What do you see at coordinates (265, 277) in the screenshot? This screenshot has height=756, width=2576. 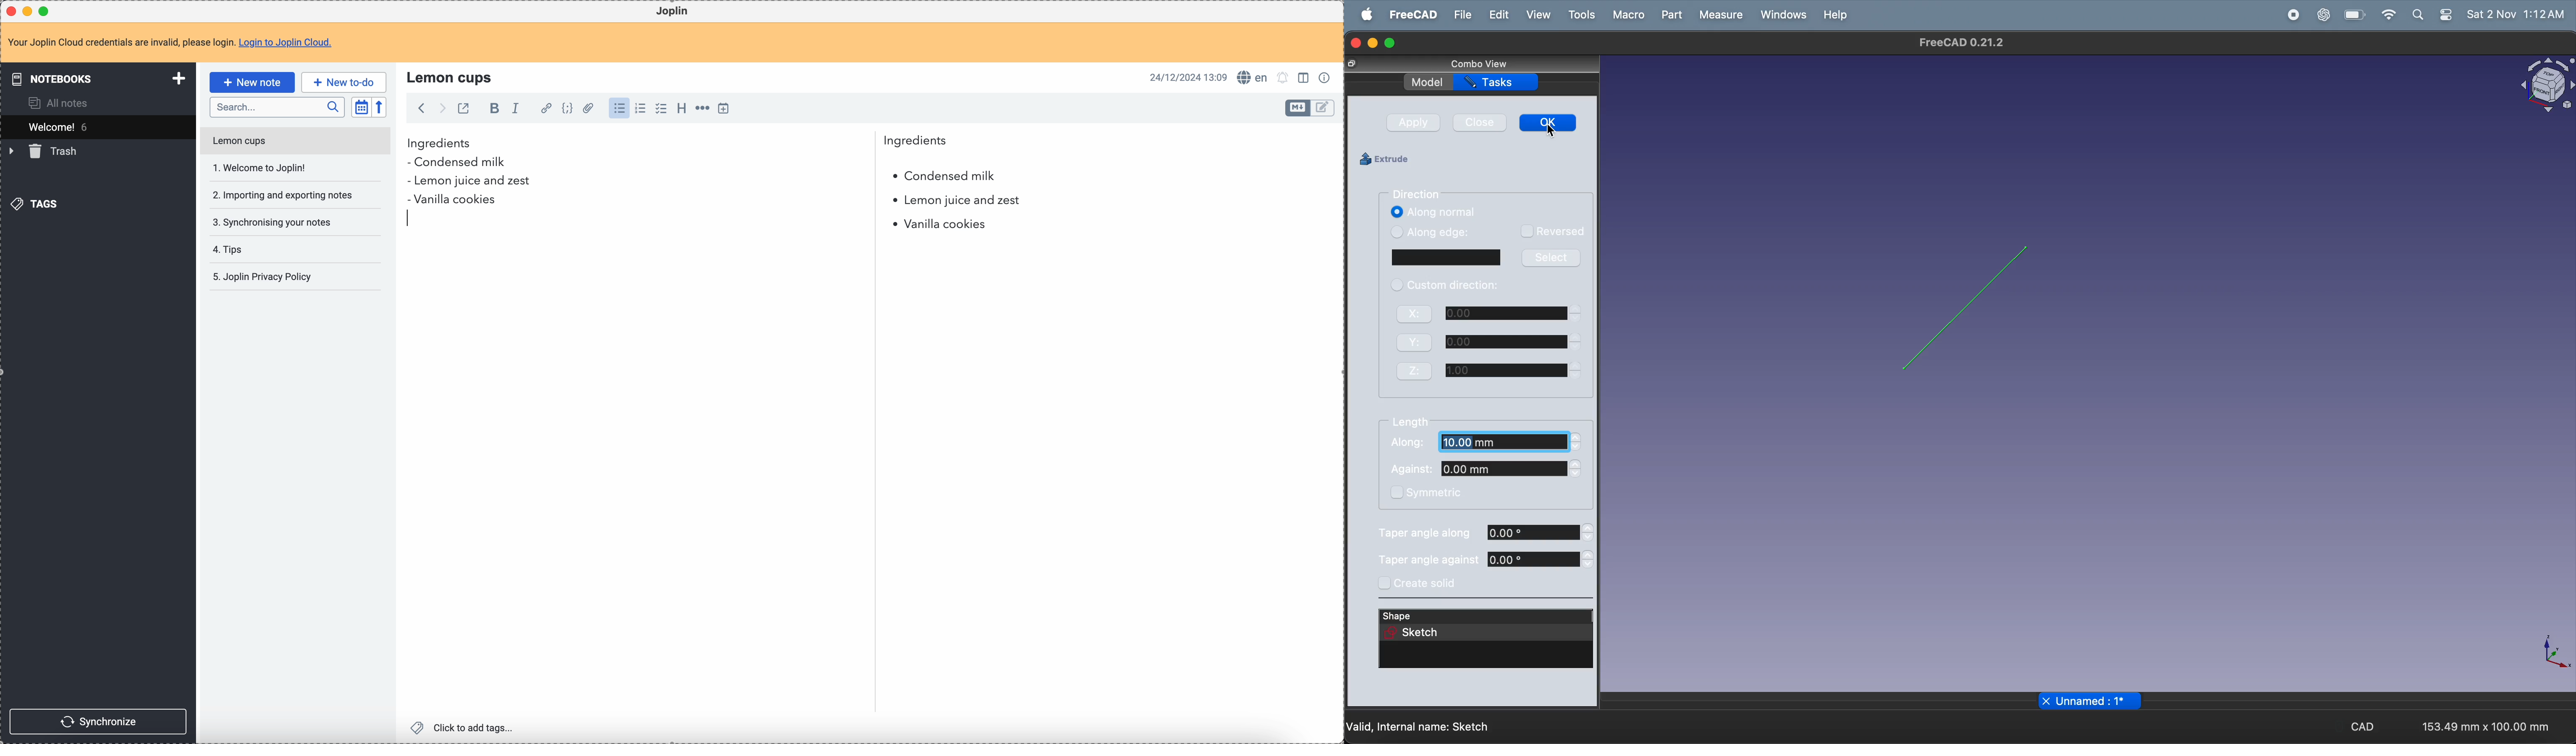 I see `Joplin privacy policy note` at bounding box center [265, 277].